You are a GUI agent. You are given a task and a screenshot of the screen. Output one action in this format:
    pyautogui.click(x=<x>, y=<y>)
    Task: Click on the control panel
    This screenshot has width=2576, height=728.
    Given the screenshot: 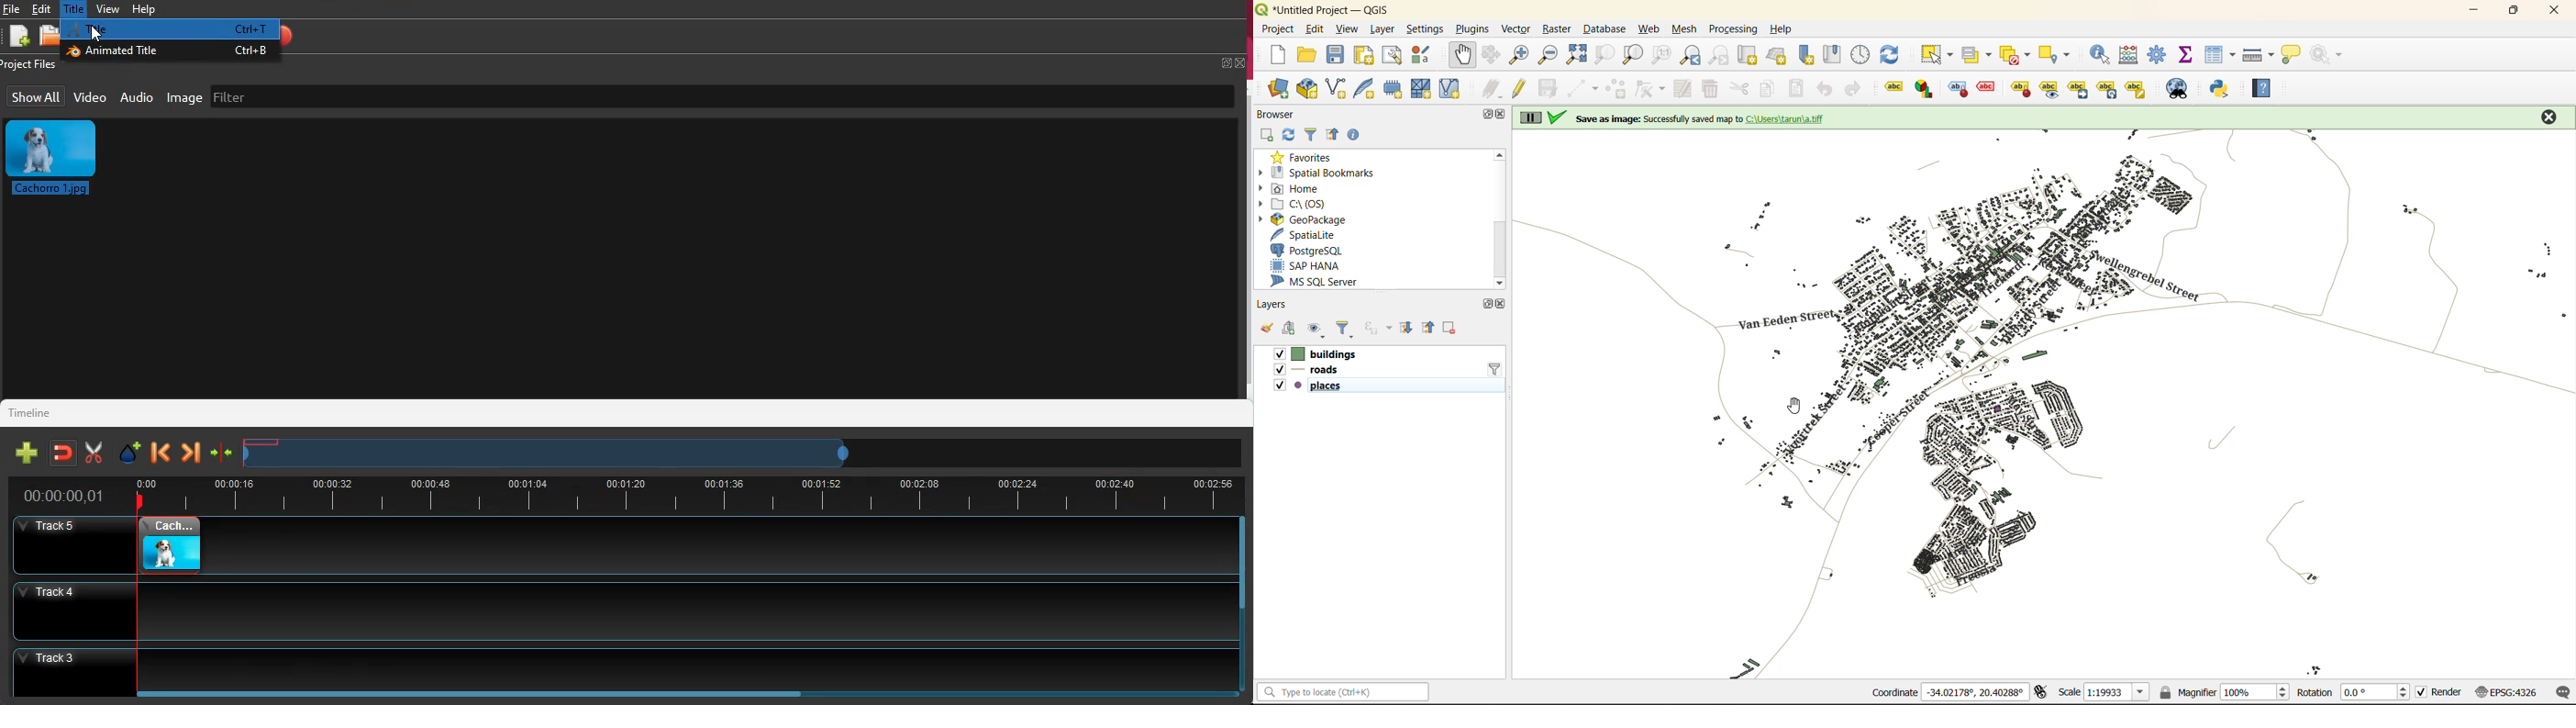 What is the action you would take?
    pyautogui.click(x=1863, y=55)
    